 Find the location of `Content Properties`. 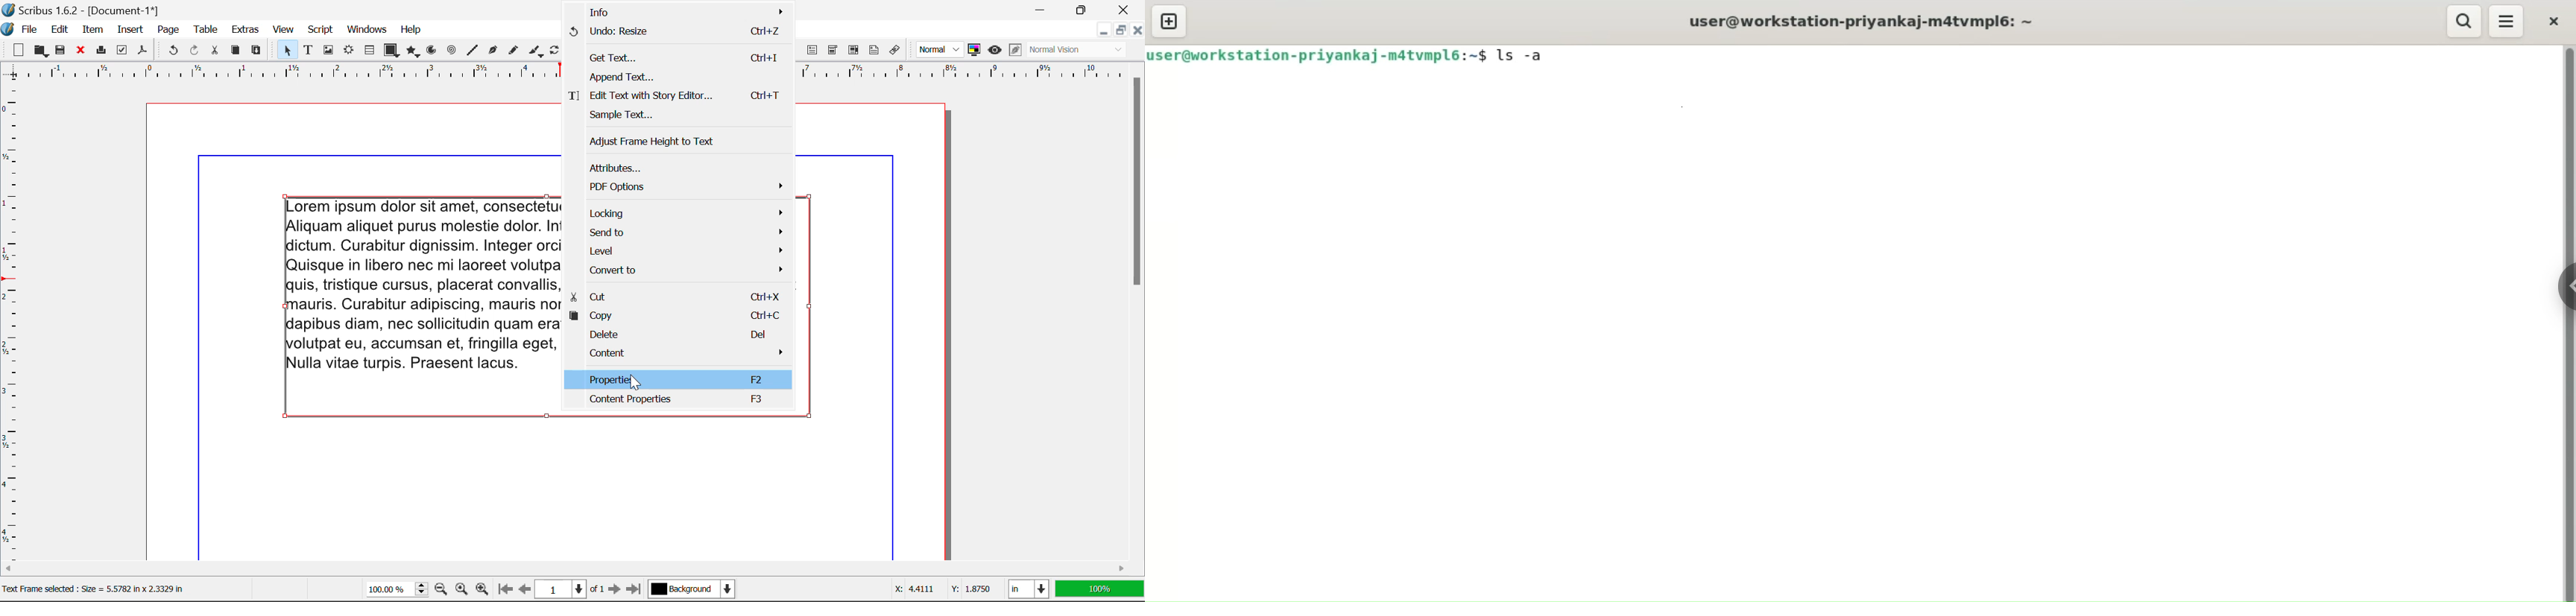

Content Properties is located at coordinates (677, 401).